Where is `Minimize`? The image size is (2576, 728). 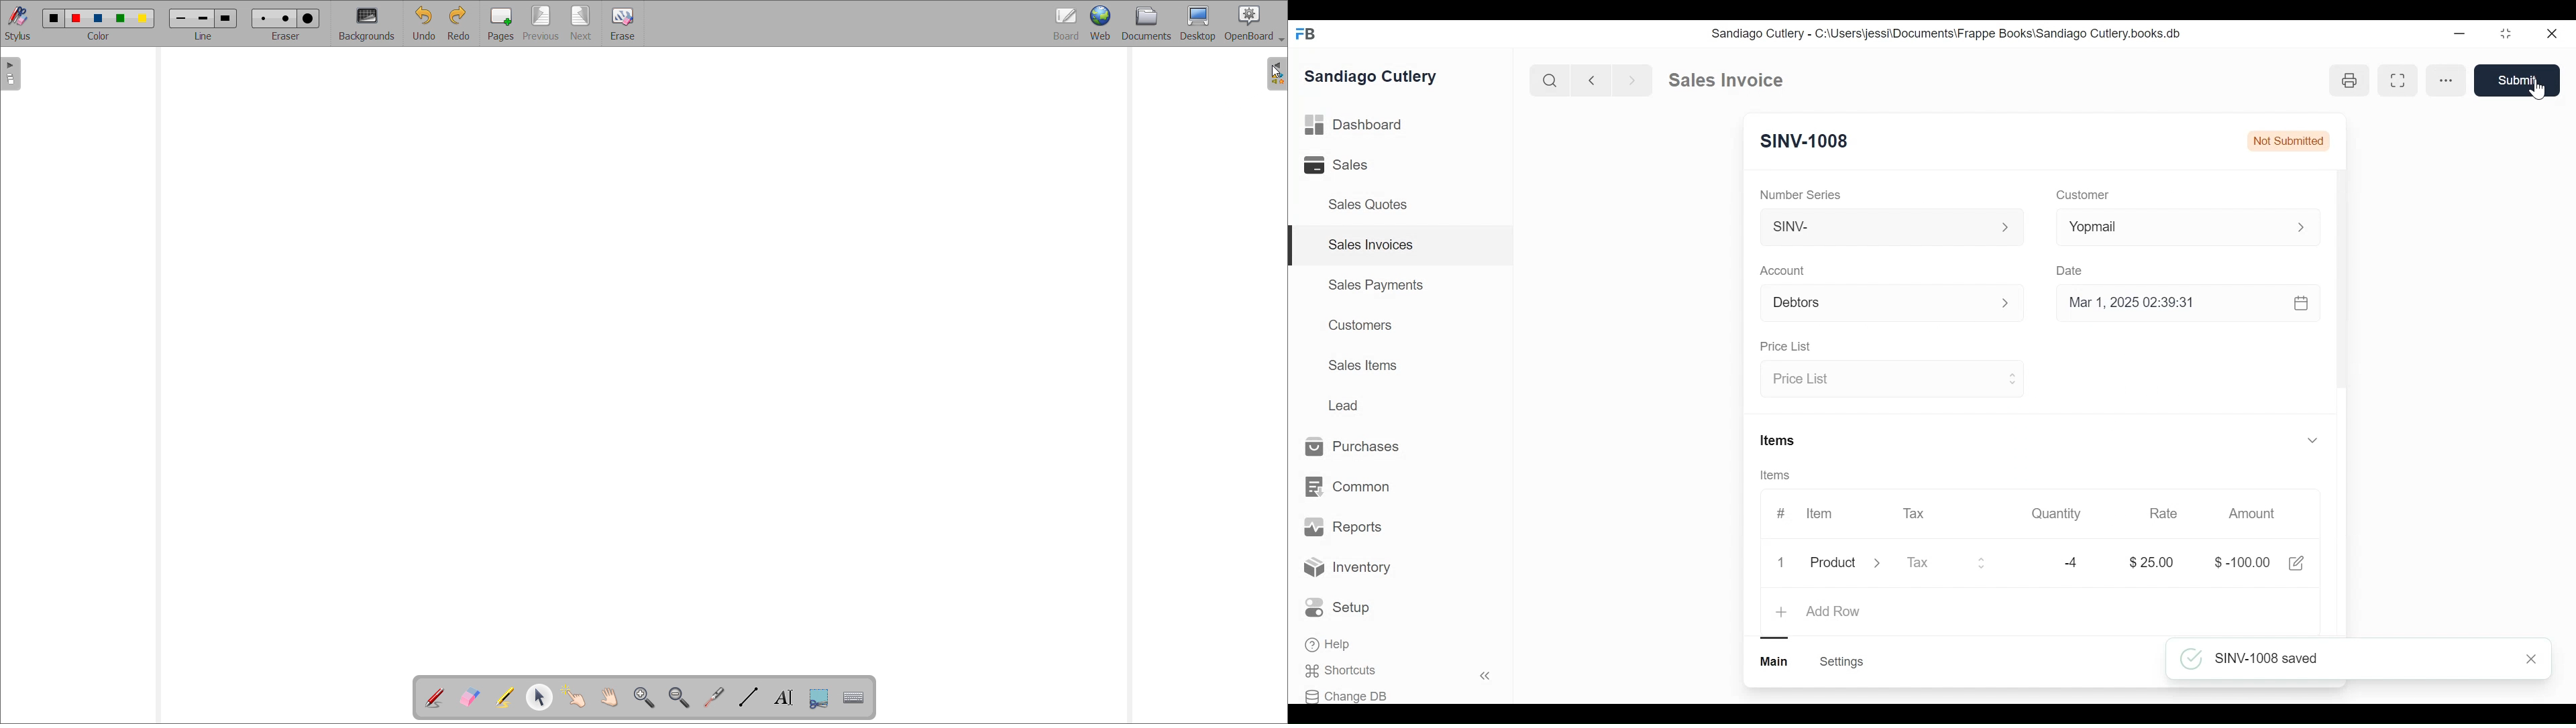 Minimize is located at coordinates (2458, 34).